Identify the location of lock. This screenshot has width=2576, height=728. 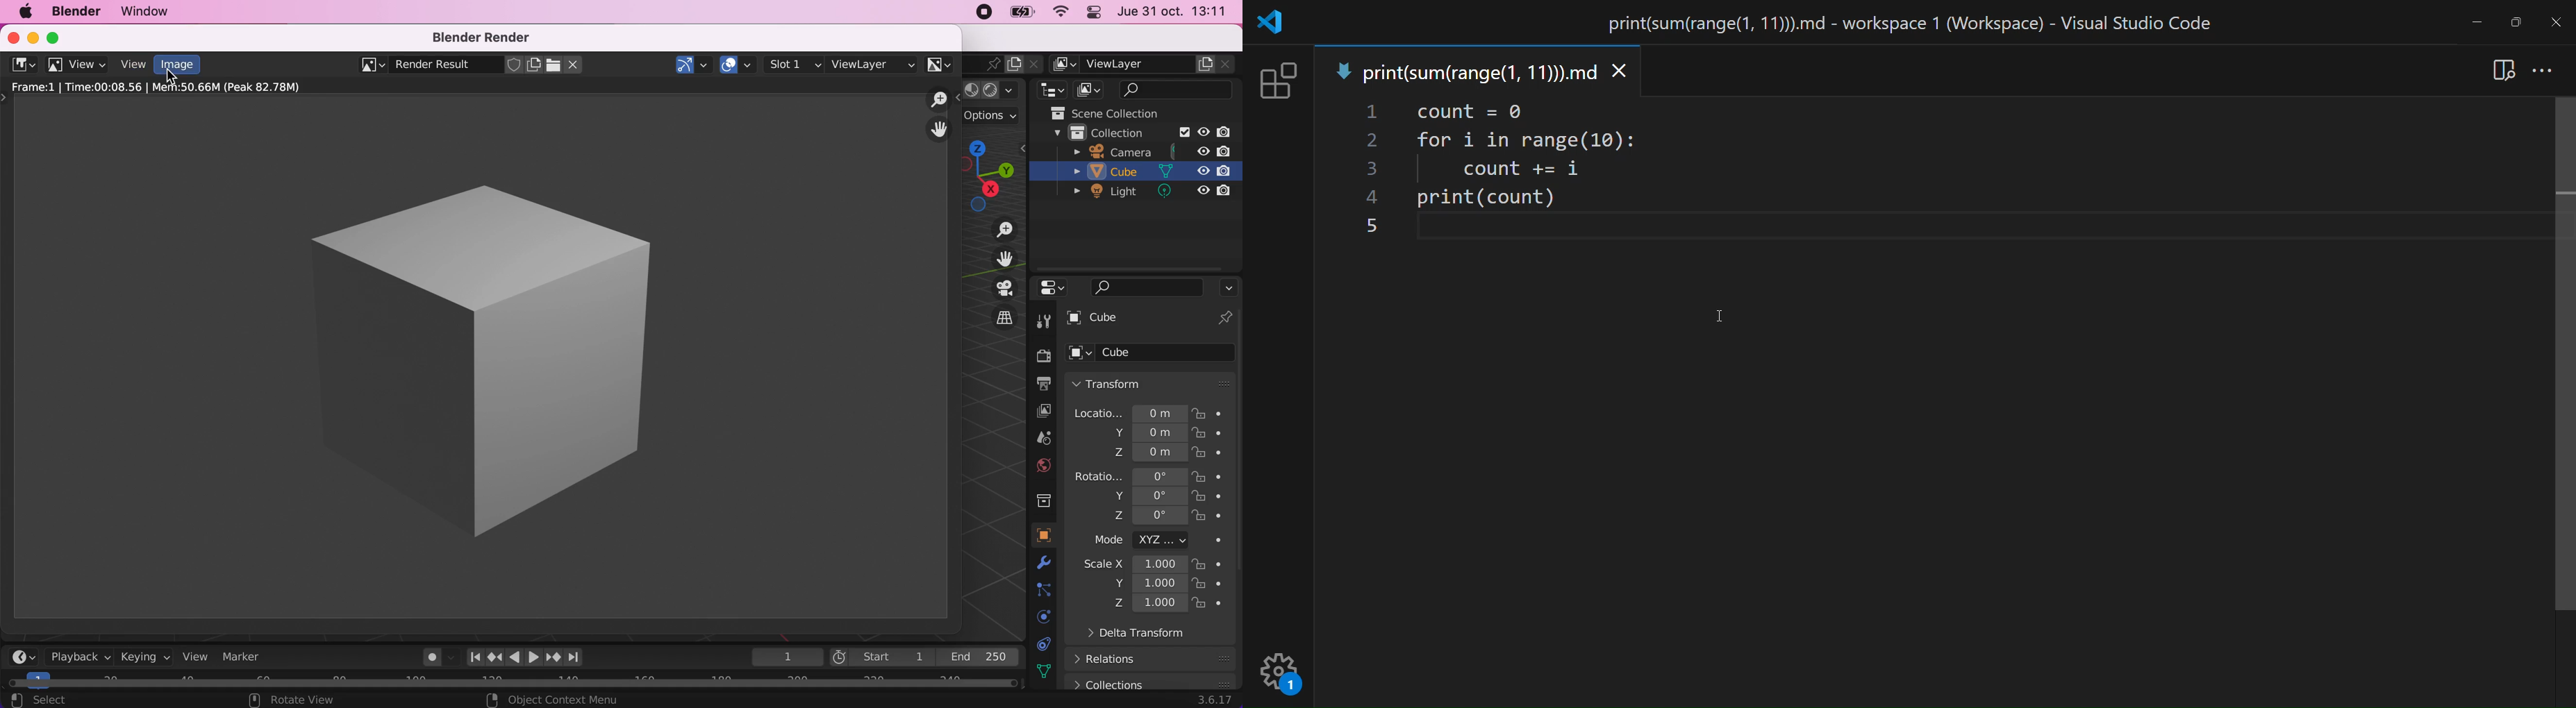
(1210, 566).